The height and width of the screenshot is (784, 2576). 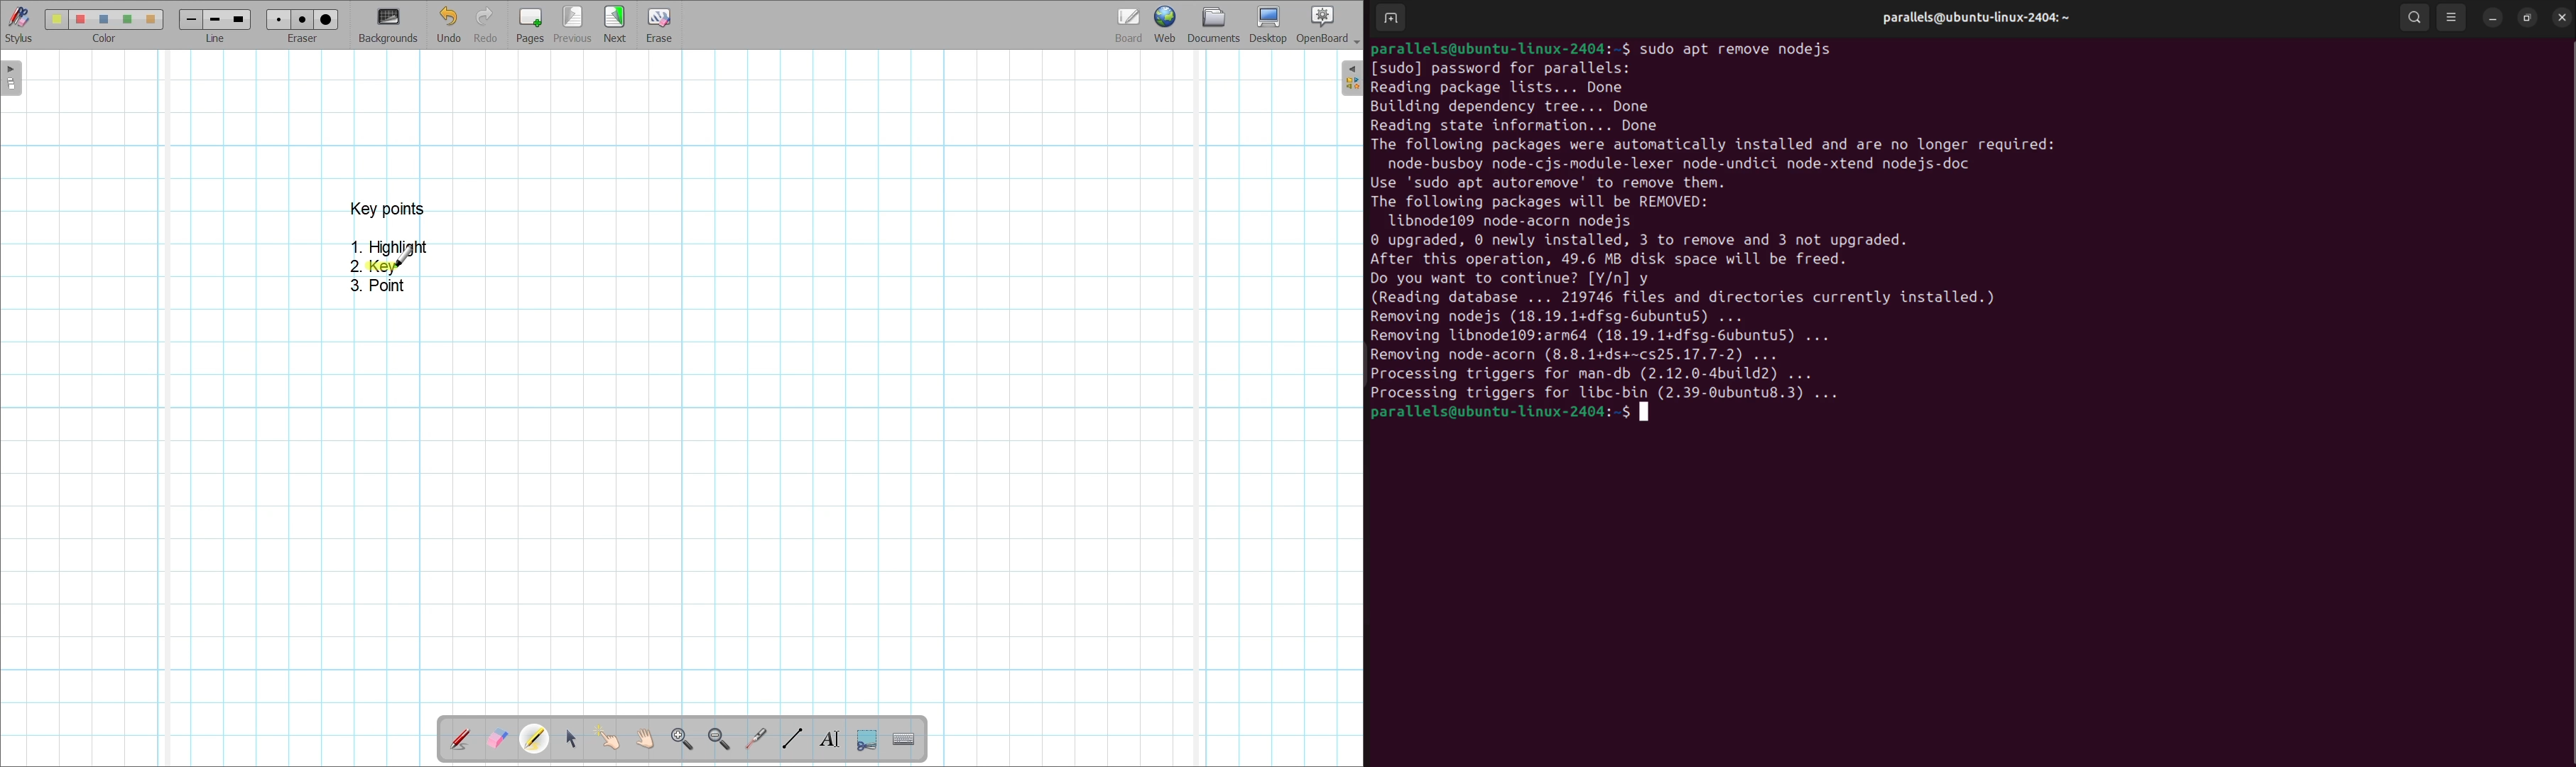 I want to click on color, so click(x=101, y=38).